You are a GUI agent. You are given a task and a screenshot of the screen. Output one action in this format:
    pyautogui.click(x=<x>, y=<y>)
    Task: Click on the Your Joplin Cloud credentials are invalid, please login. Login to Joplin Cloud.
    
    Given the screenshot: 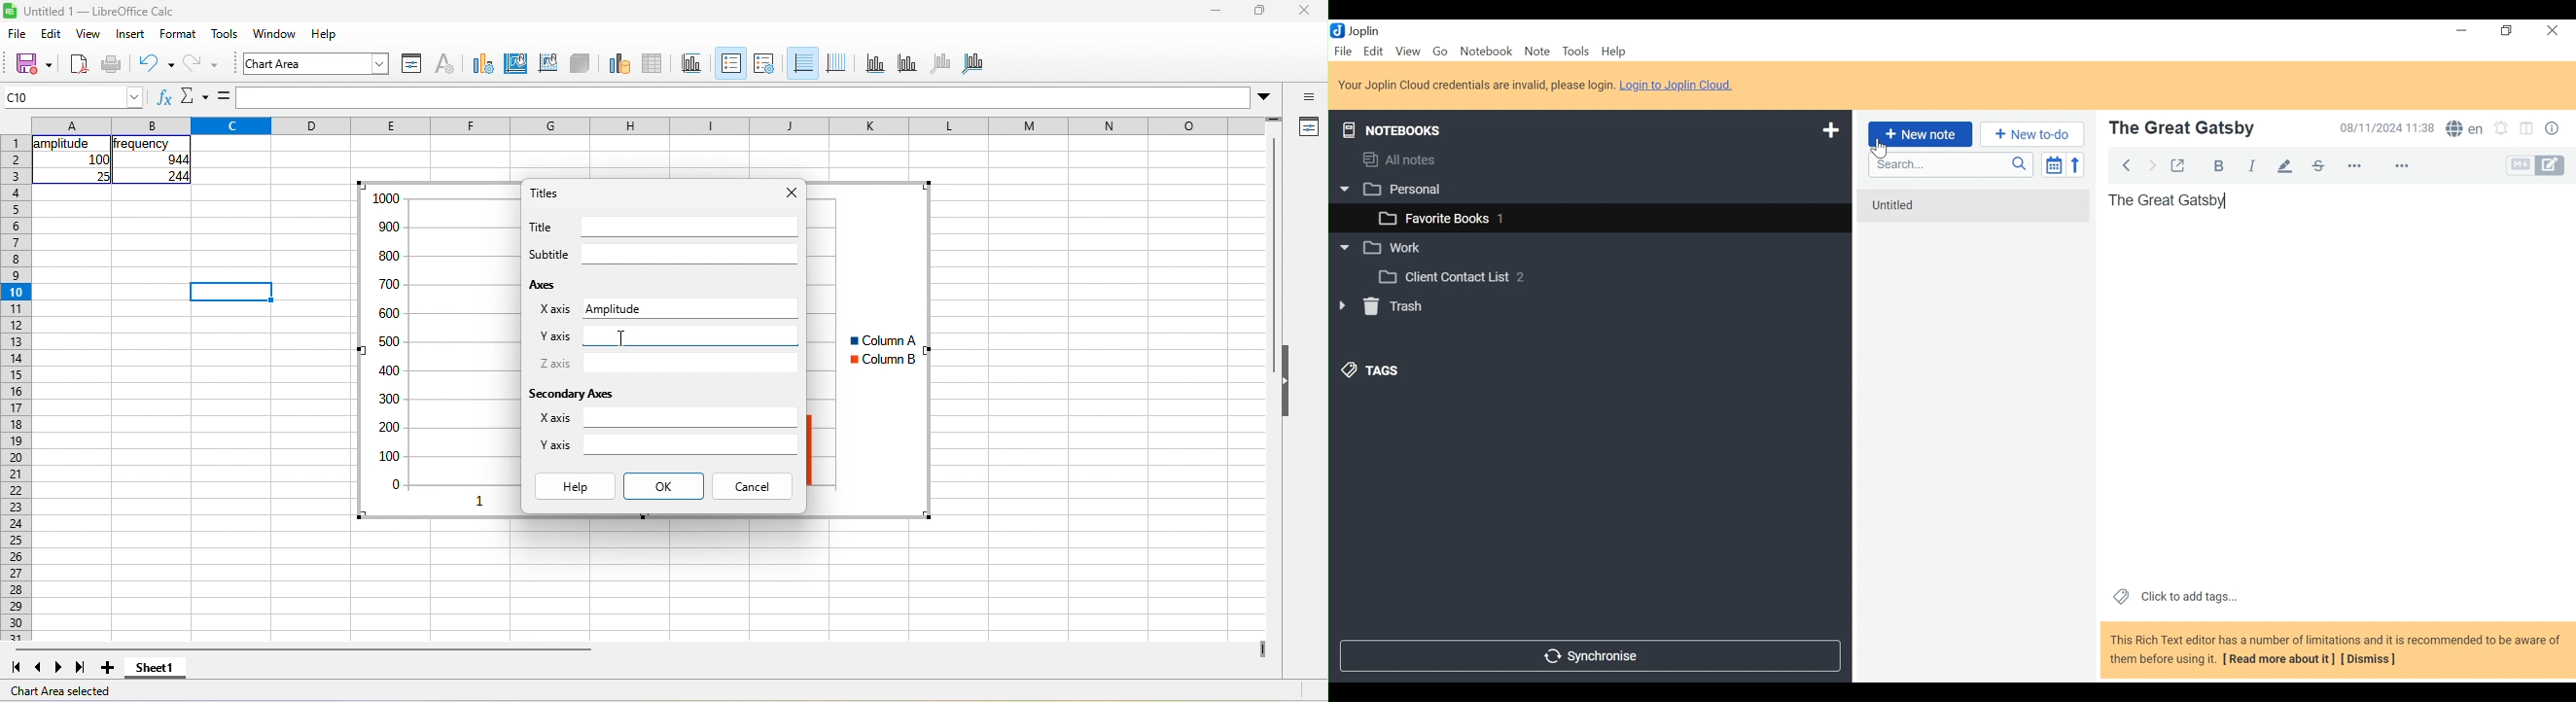 What is the action you would take?
    pyautogui.click(x=1540, y=84)
    